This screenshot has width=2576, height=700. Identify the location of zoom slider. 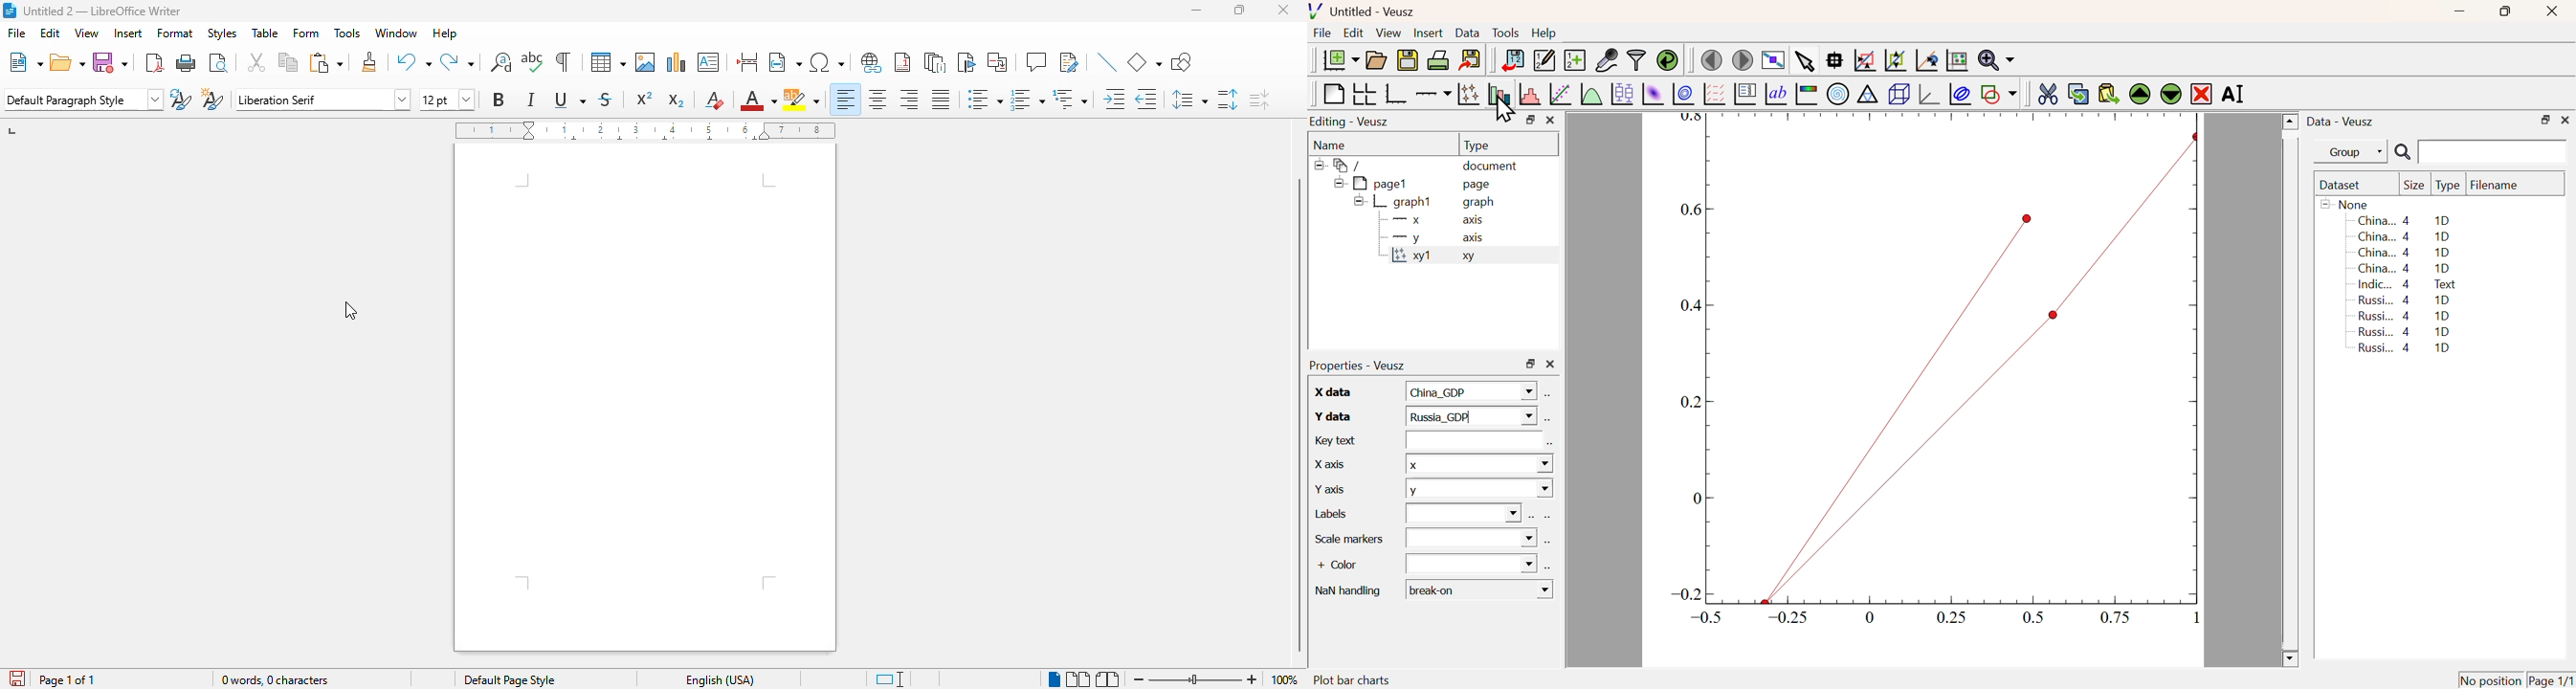
(1197, 678).